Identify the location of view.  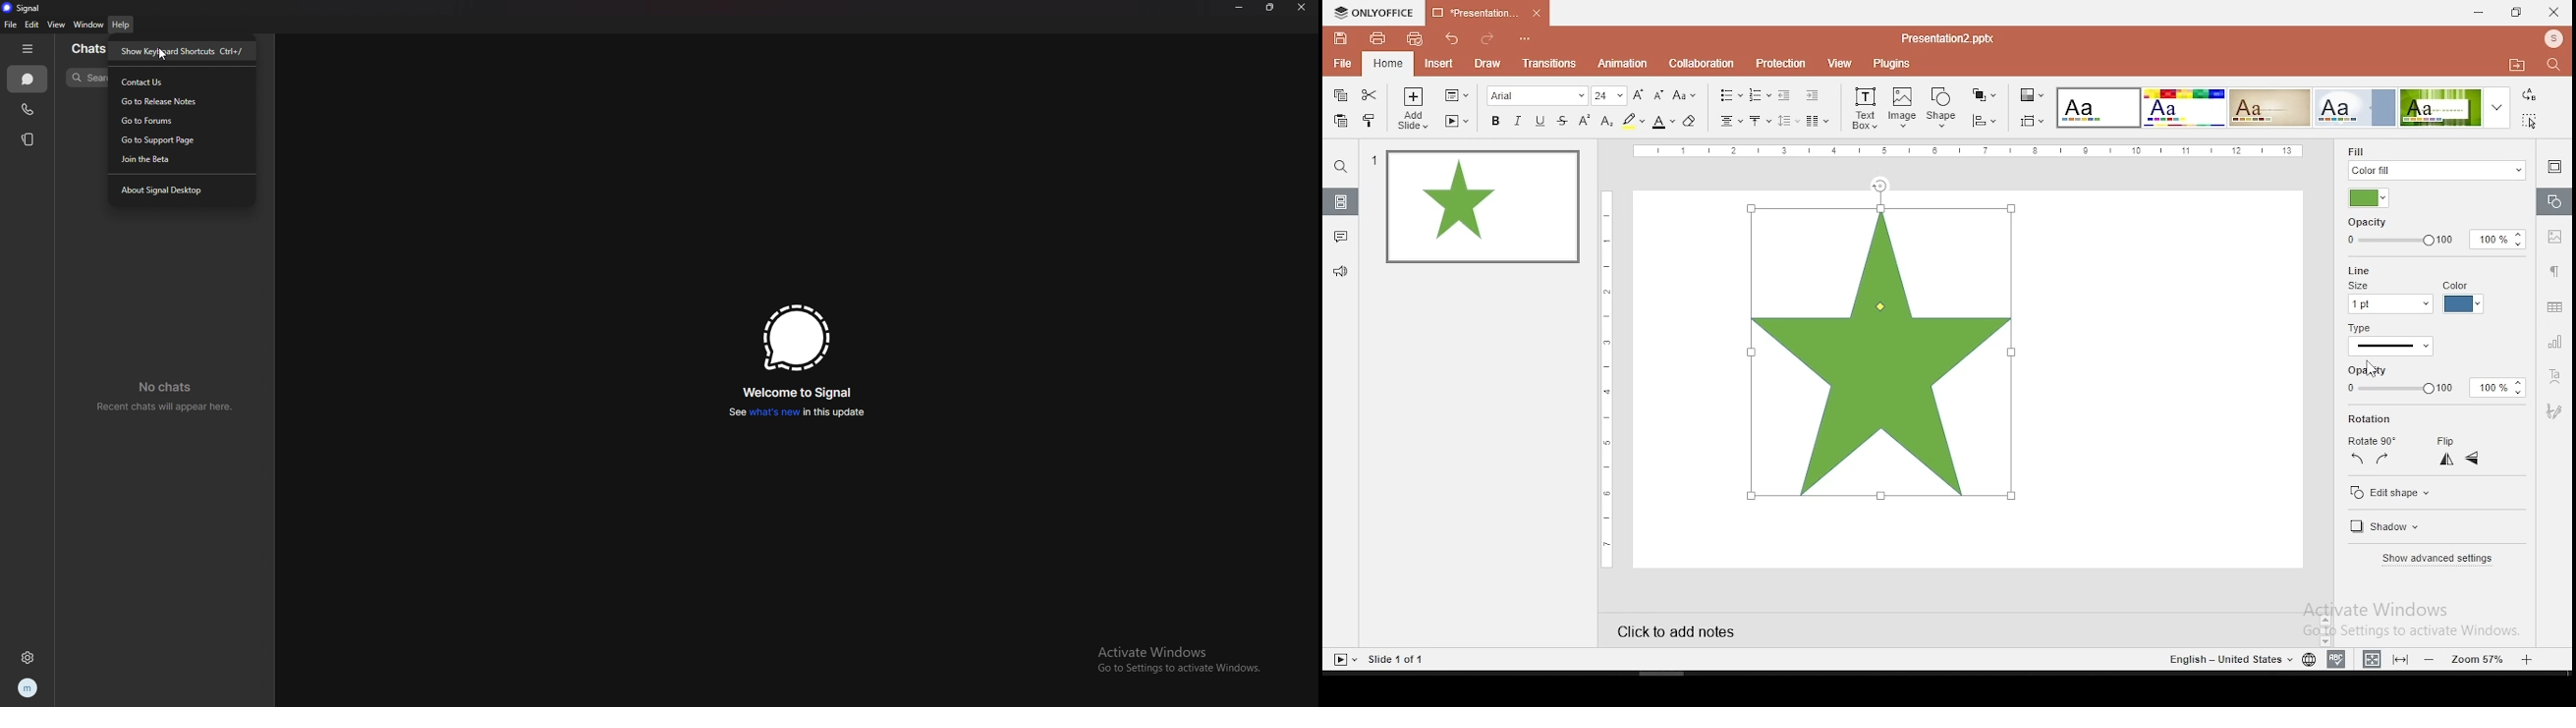
(56, 25).